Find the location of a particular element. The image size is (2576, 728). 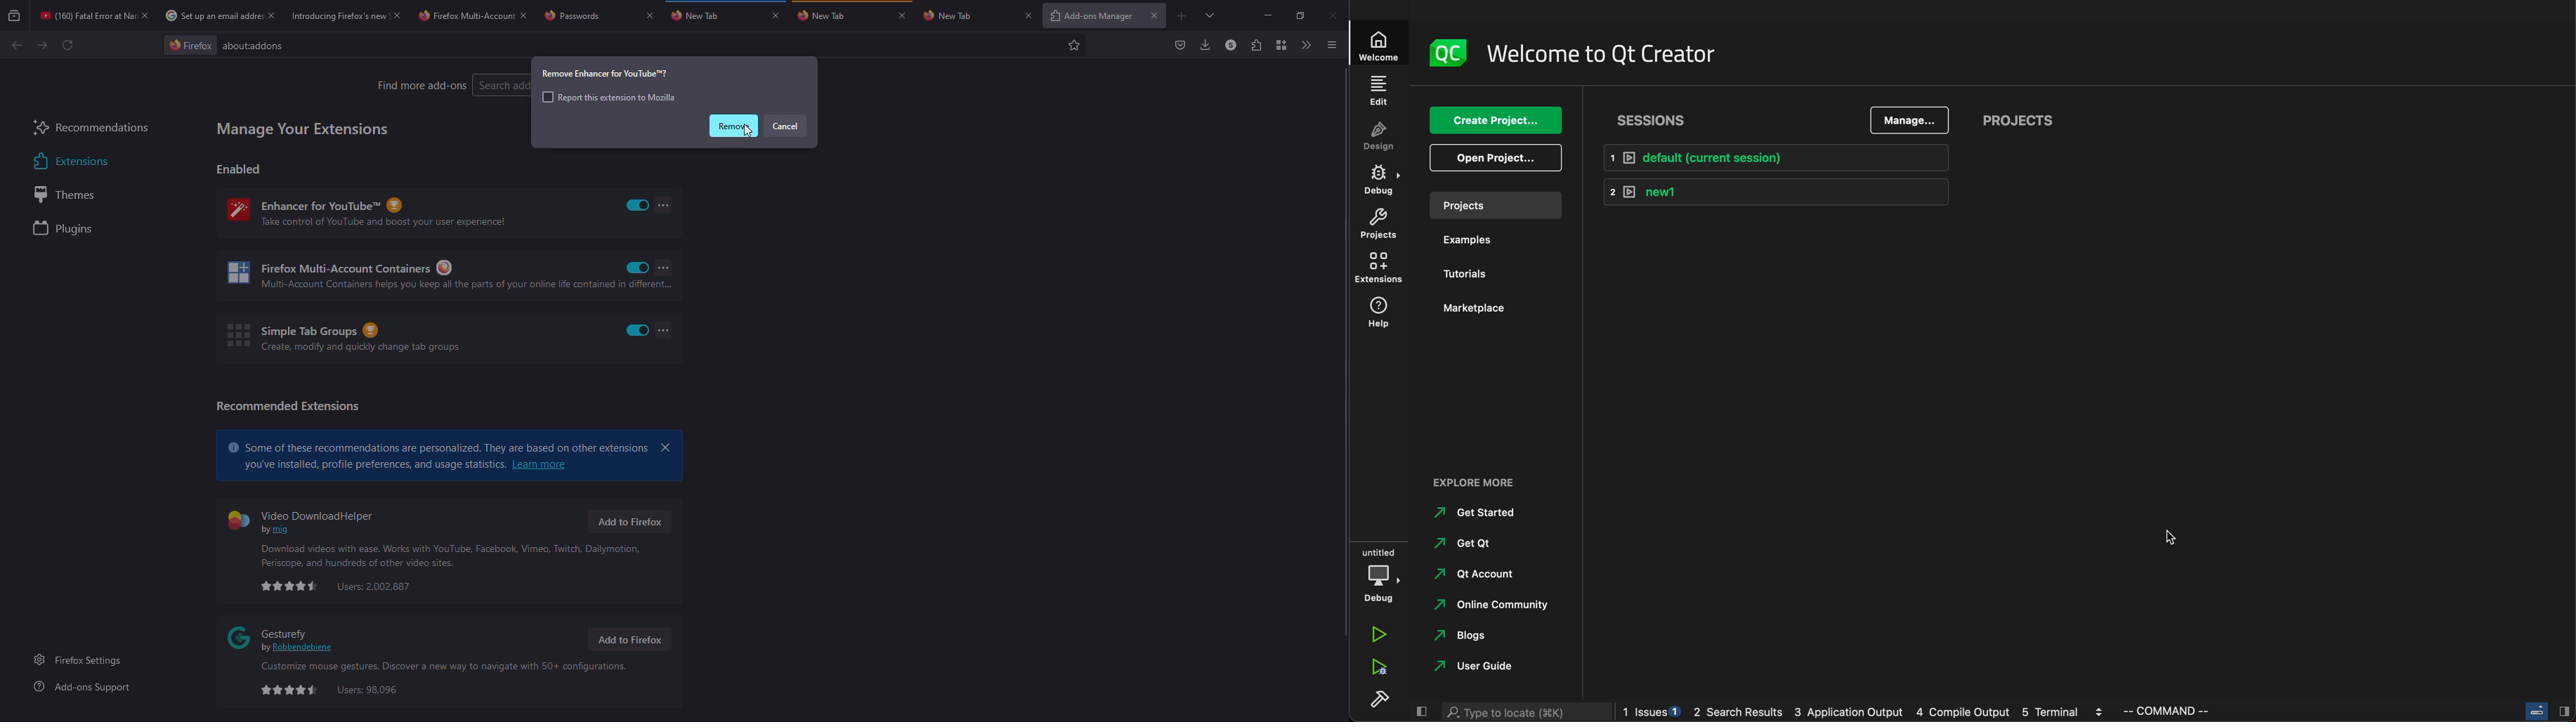

minimize is located at coordinates (1269, 15).